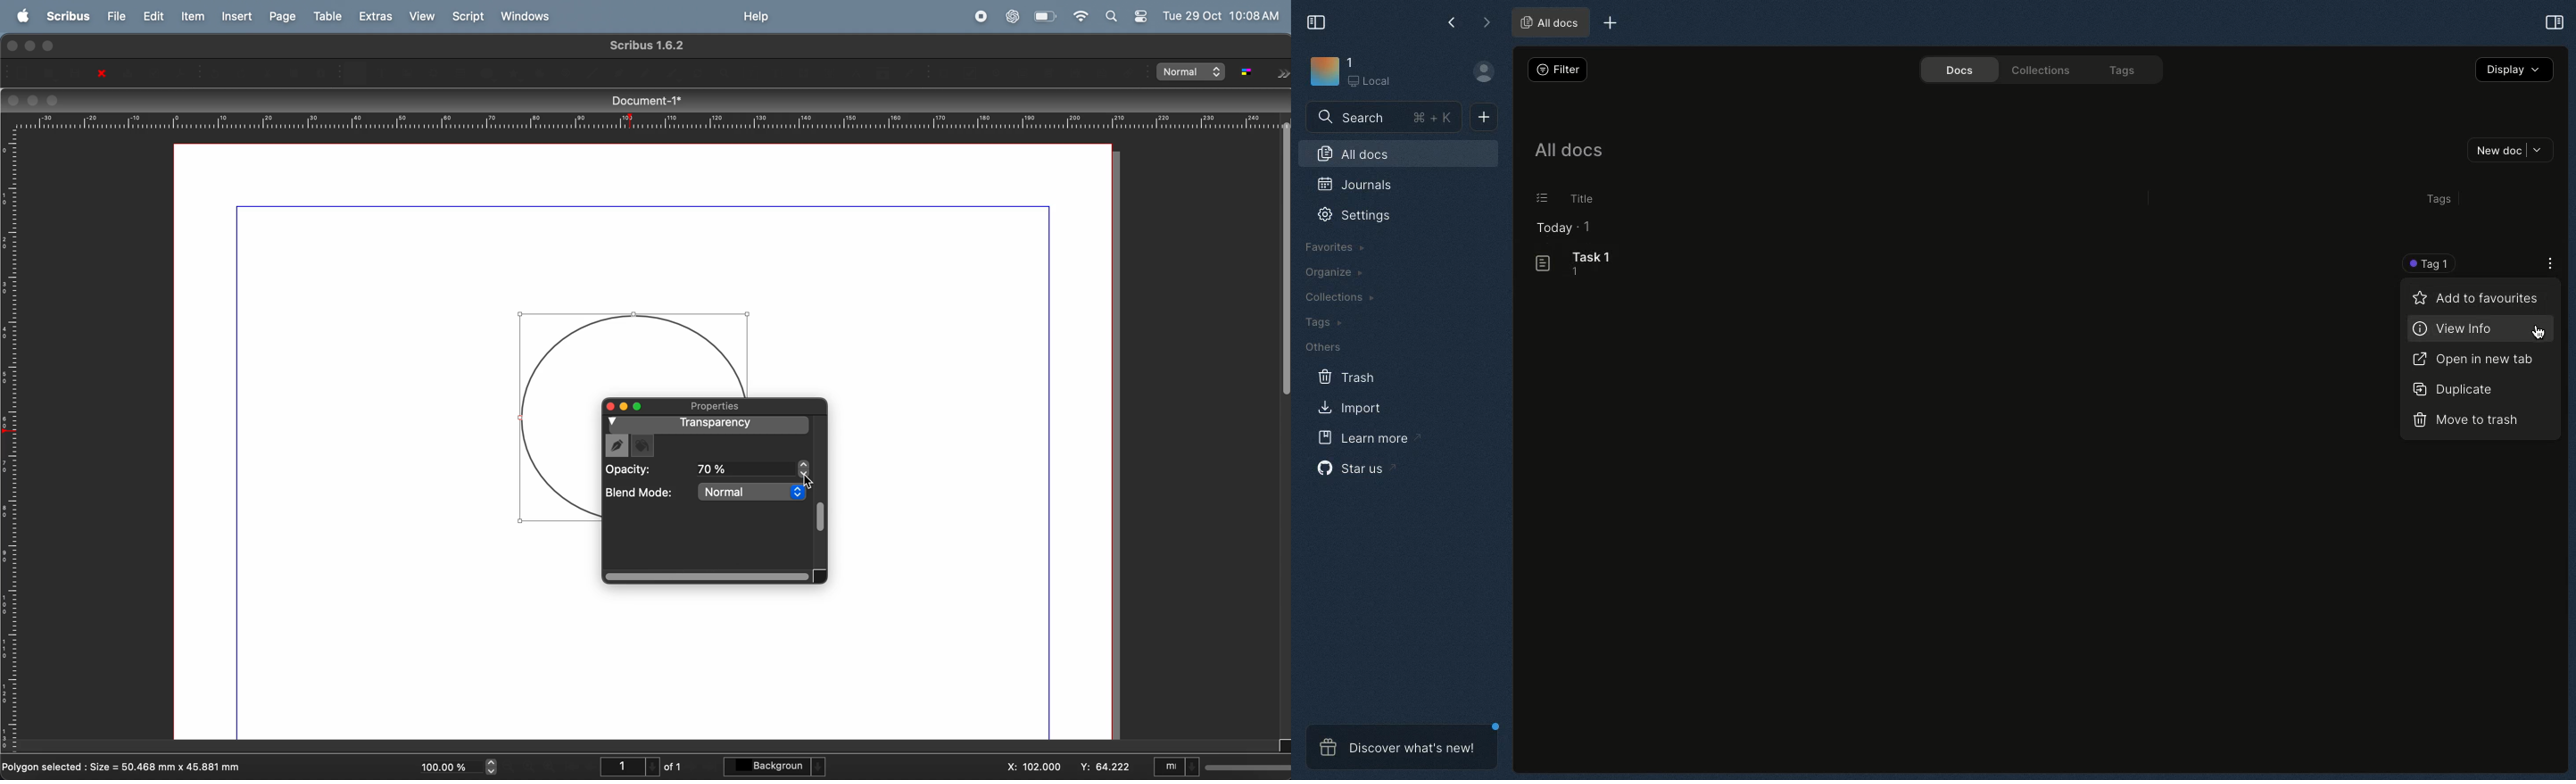  What do you see at coordinates (376, 15) in the screenshot?
I see `extras` at bounding box center [376, 15].